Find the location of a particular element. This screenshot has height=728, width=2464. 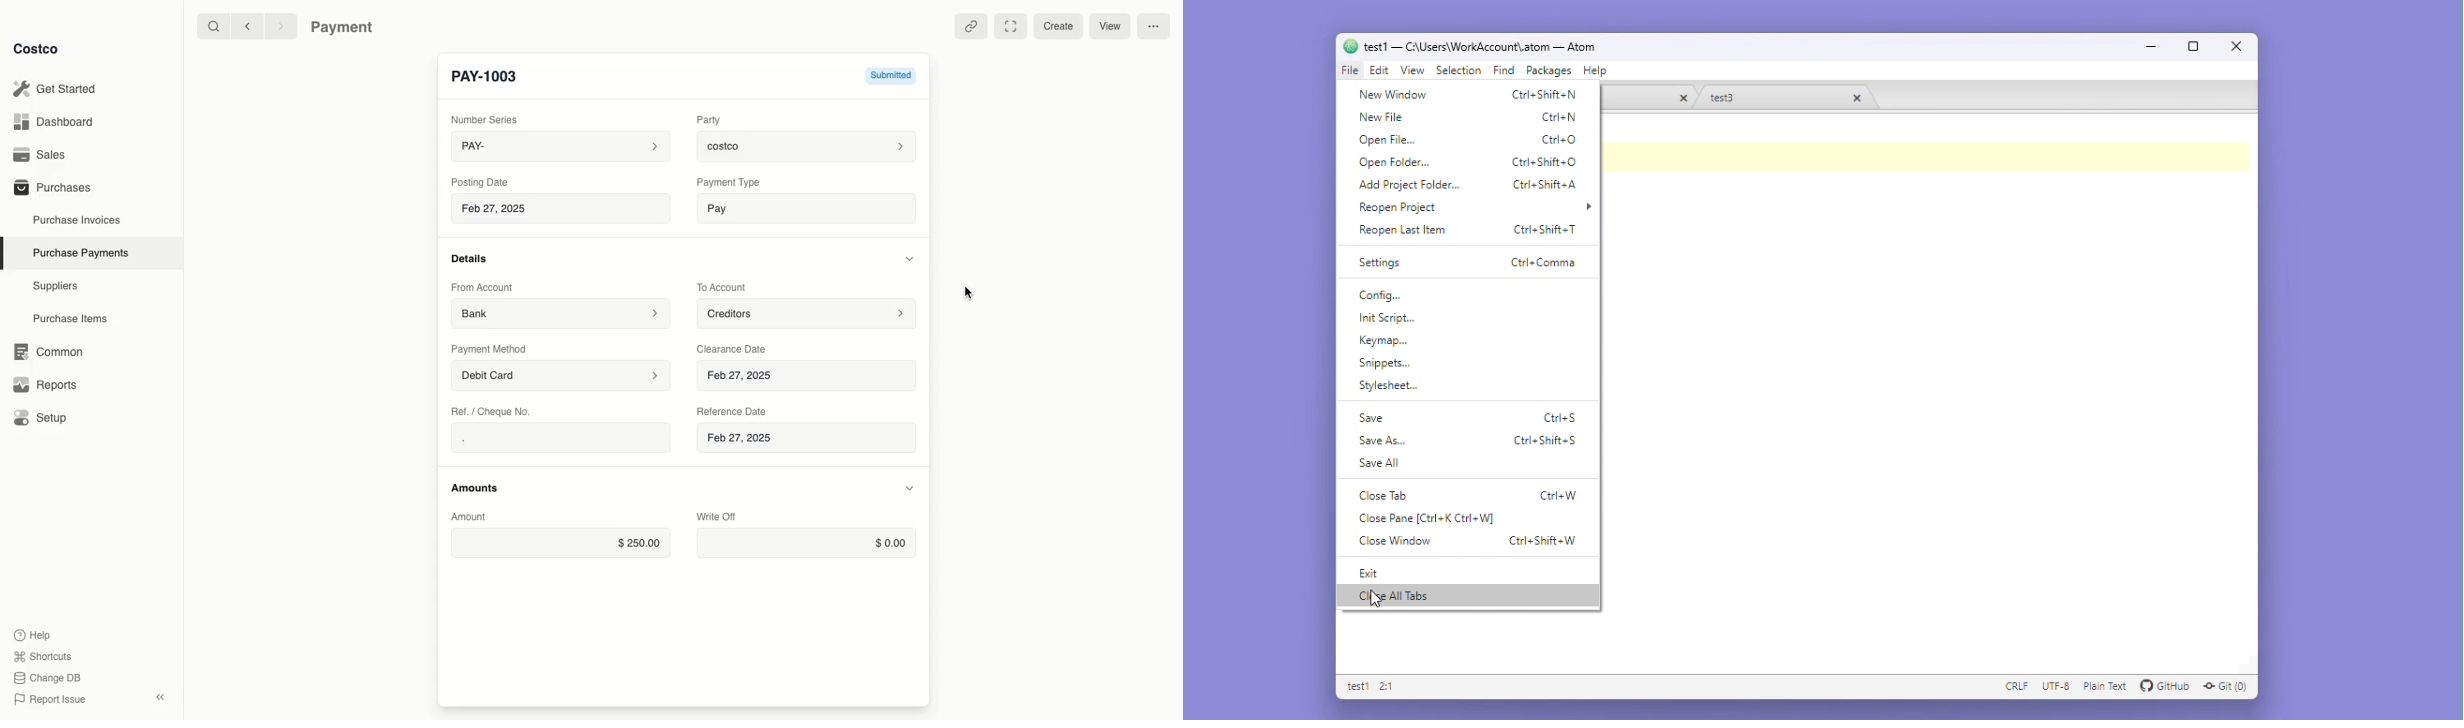

Payment is located at coordinates (346, 29).